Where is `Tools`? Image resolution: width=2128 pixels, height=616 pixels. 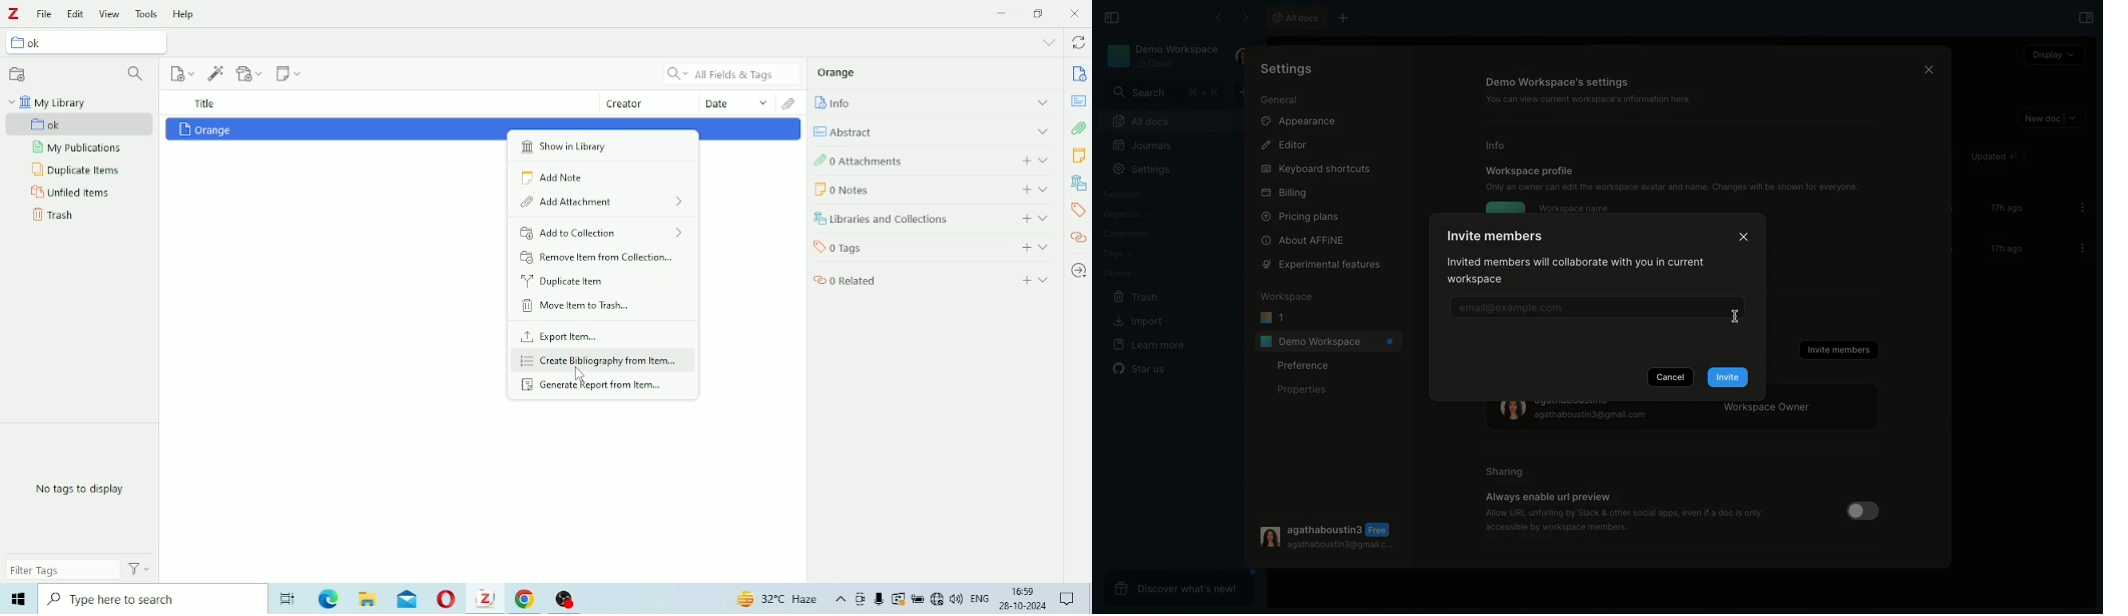
Tools is located at coordinates (147, 13).